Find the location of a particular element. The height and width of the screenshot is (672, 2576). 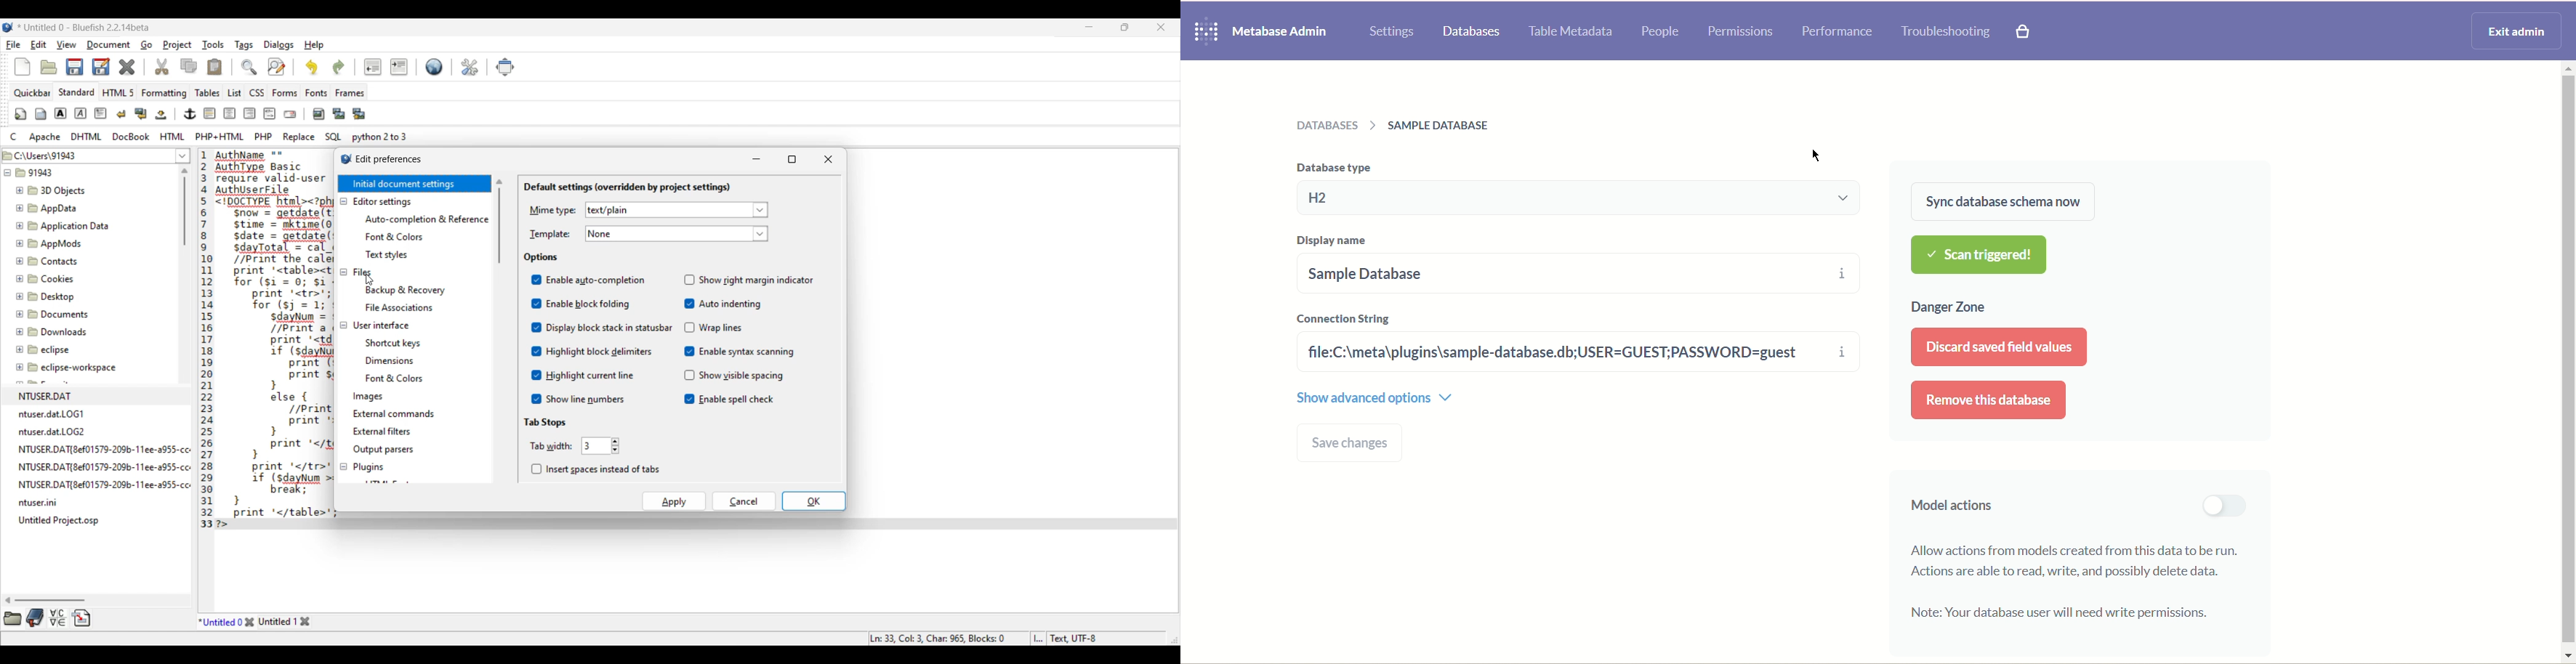

connection string is located at coordinates (1345, 317).